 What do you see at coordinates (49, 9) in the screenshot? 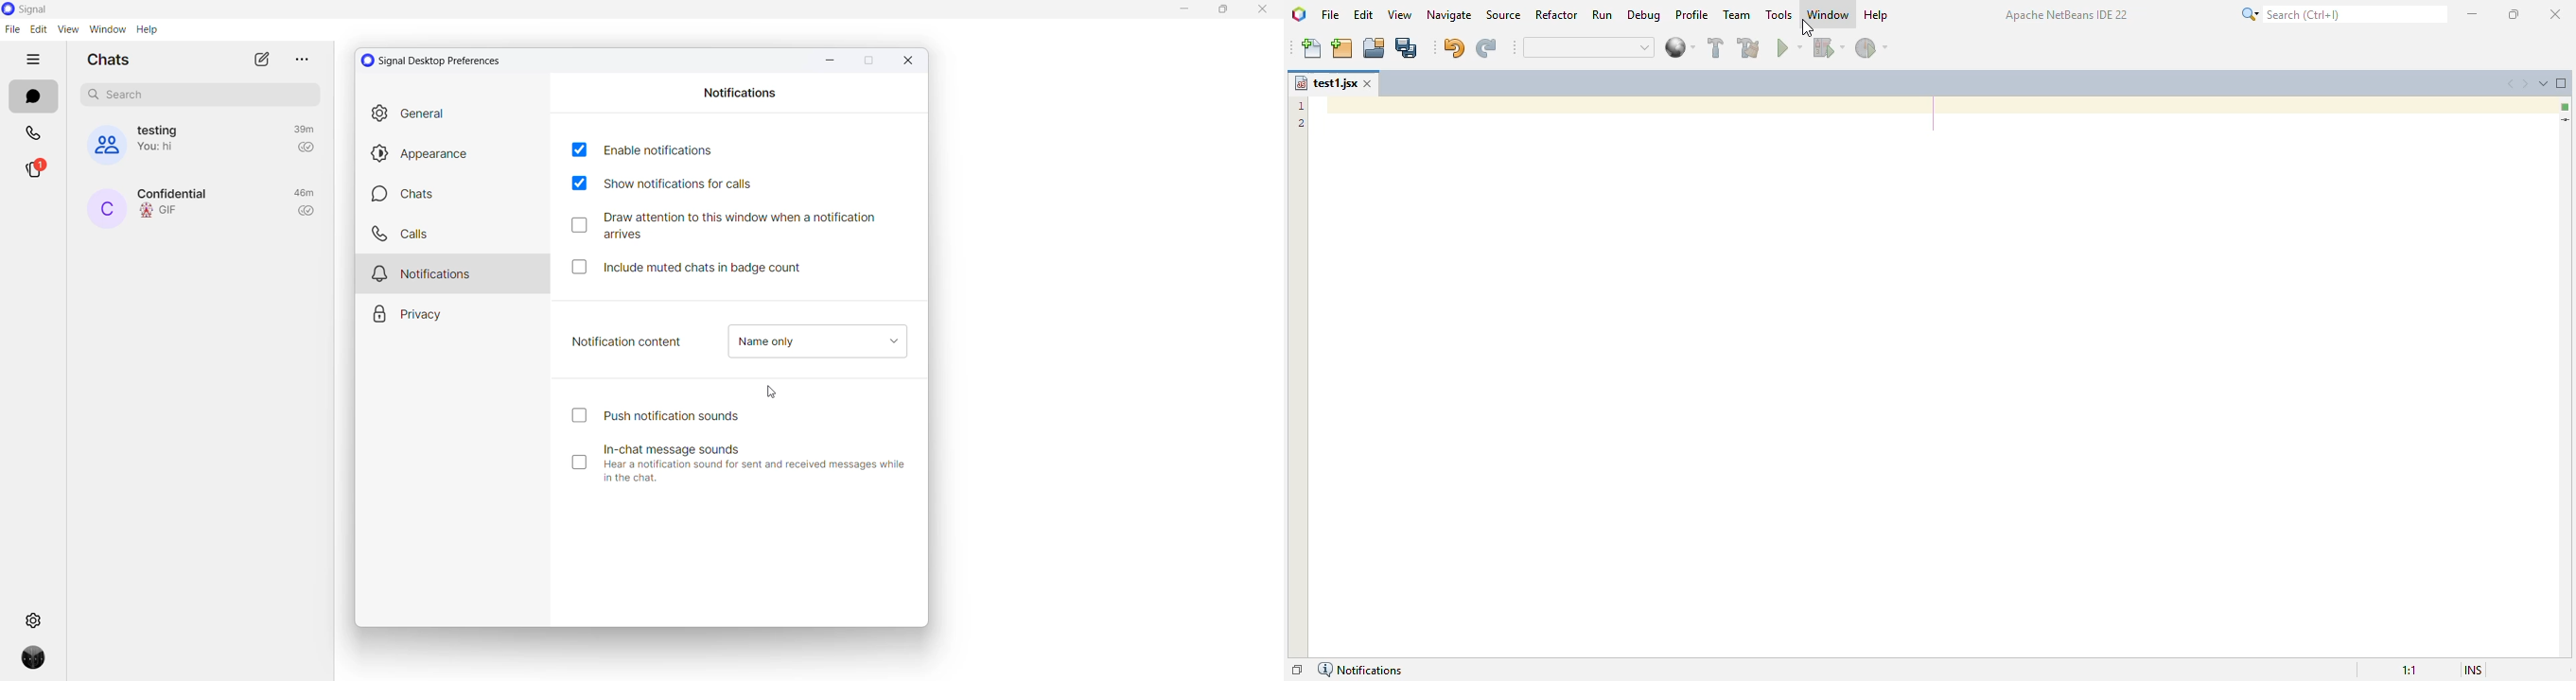
I see `application name and logo` at bounding box center [49, 9].